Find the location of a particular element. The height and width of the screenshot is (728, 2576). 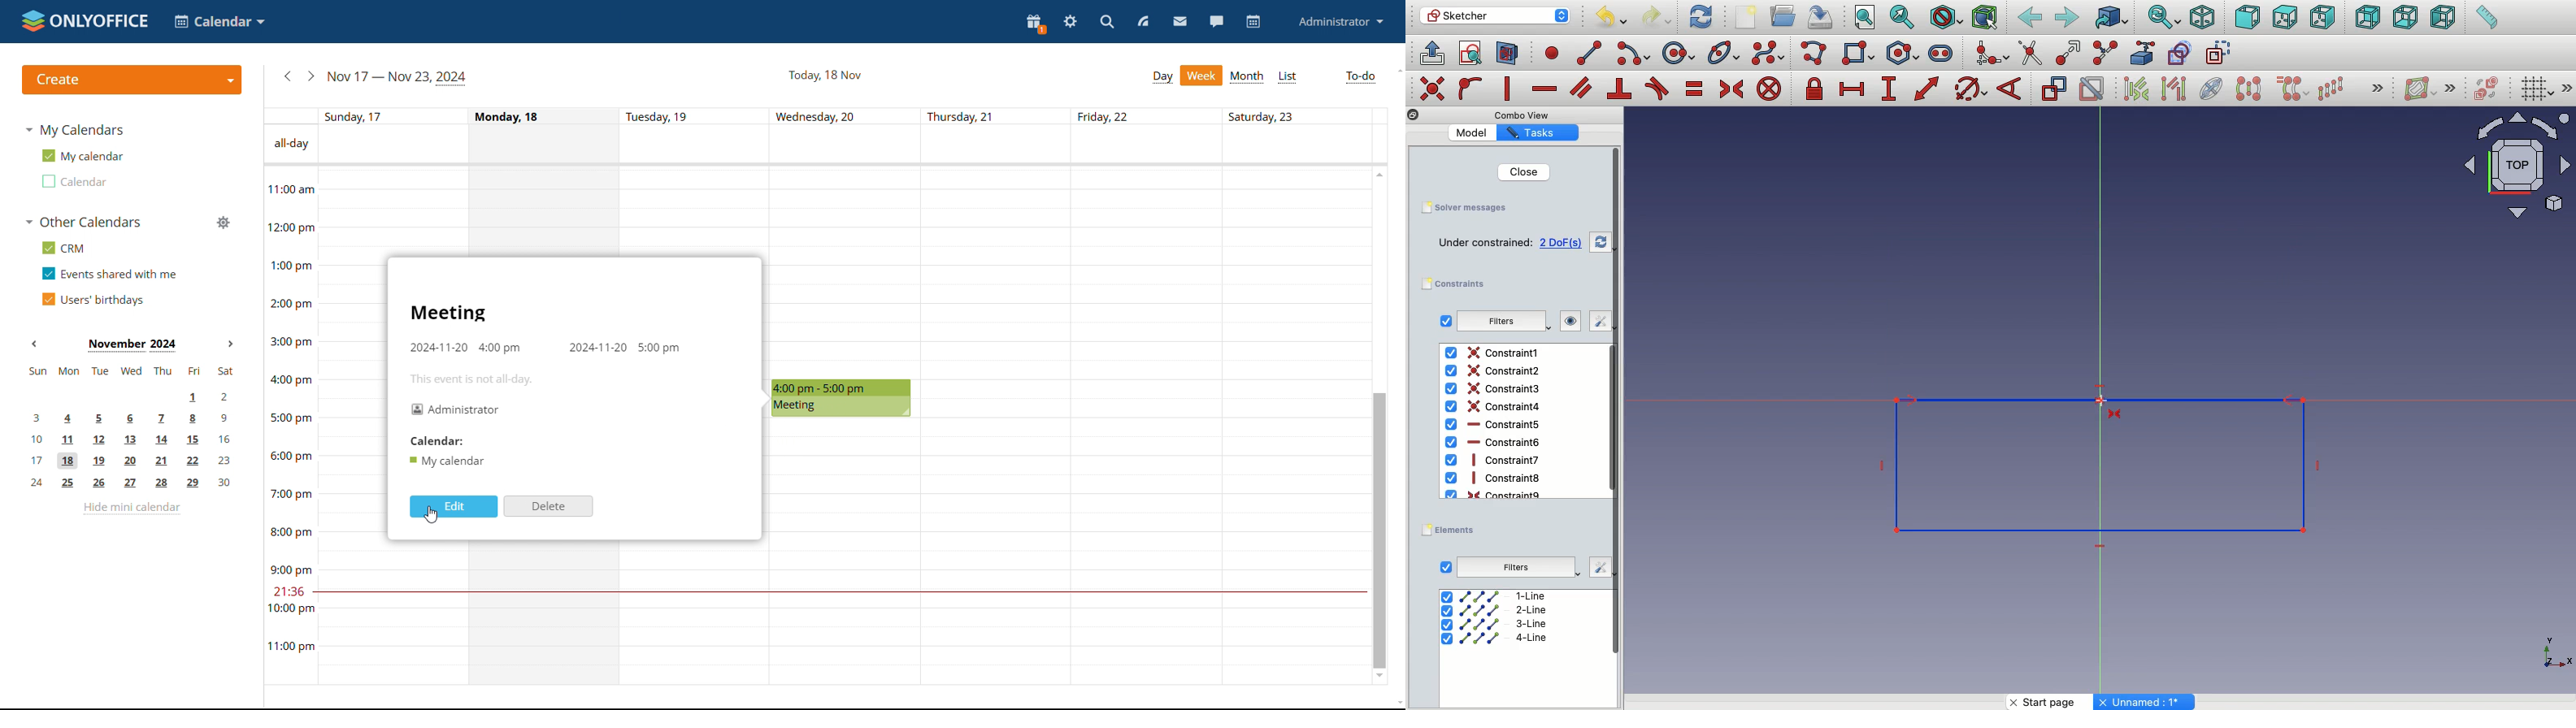

Select associated constrains is located at coordinates (2133, 89).